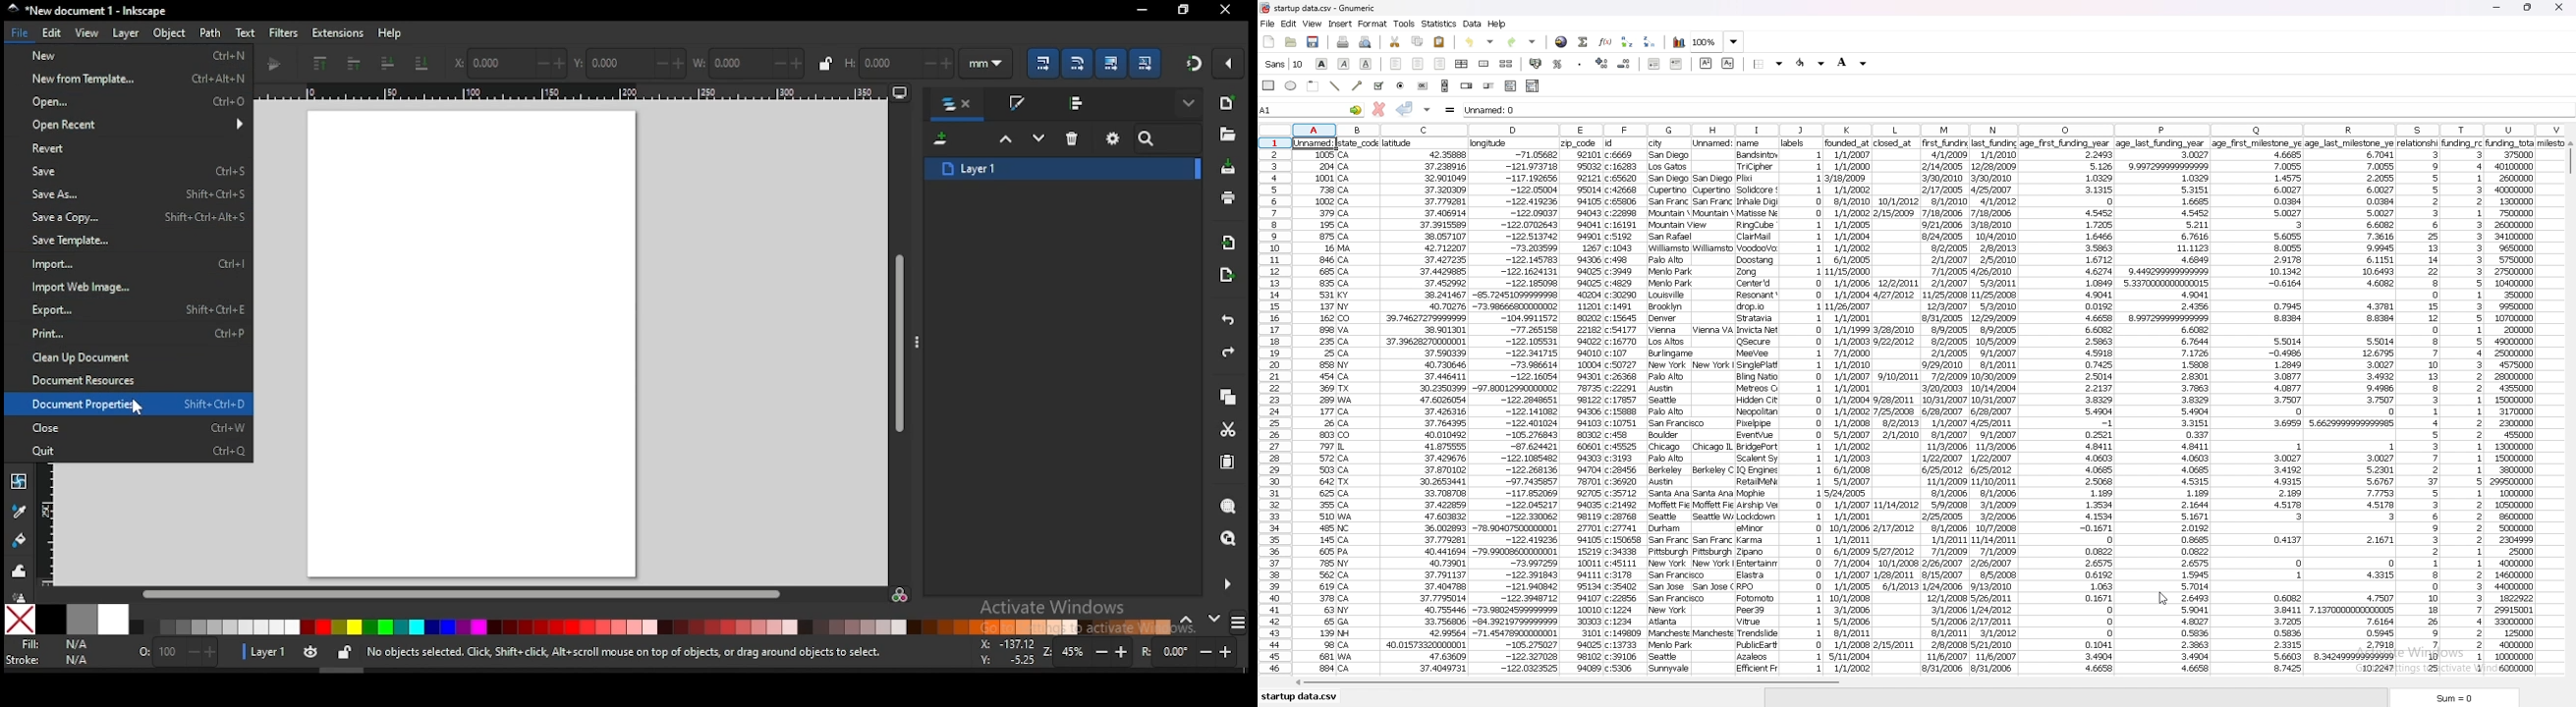 This screenshot has height=728, width=2576. I want to click on save, so click(1314, 42).